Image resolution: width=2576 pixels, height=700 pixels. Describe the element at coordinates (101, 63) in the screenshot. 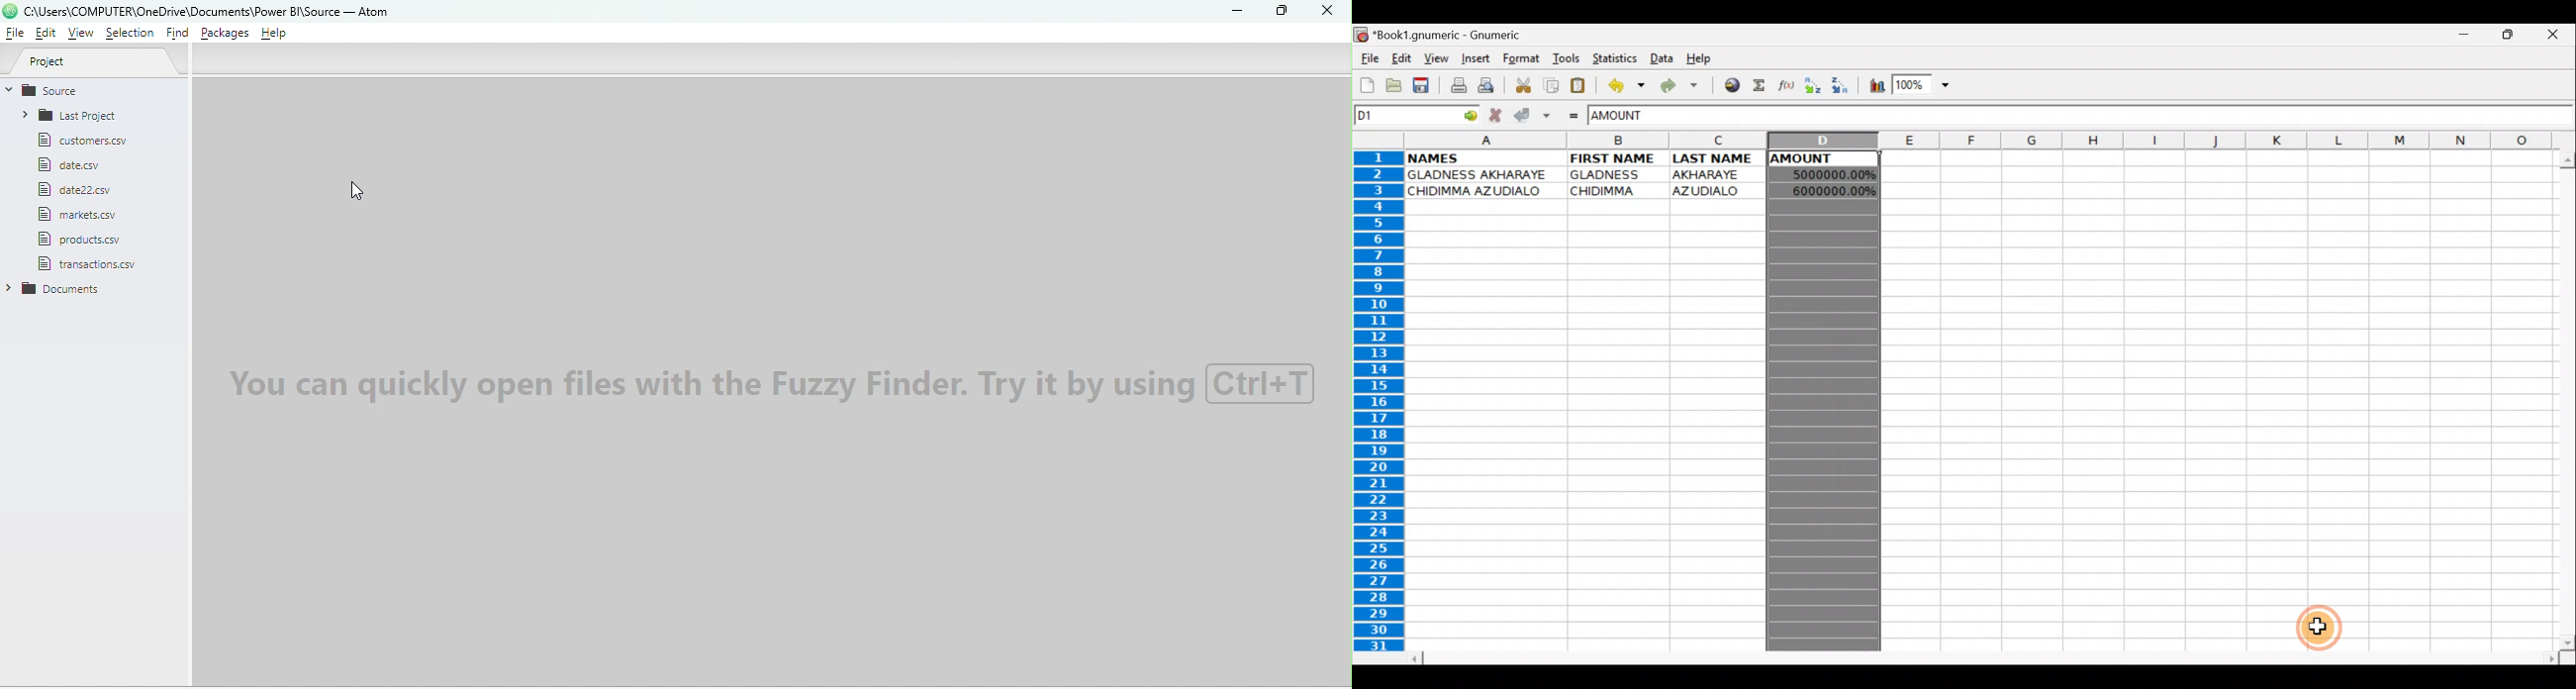

I see `Project` at that location.